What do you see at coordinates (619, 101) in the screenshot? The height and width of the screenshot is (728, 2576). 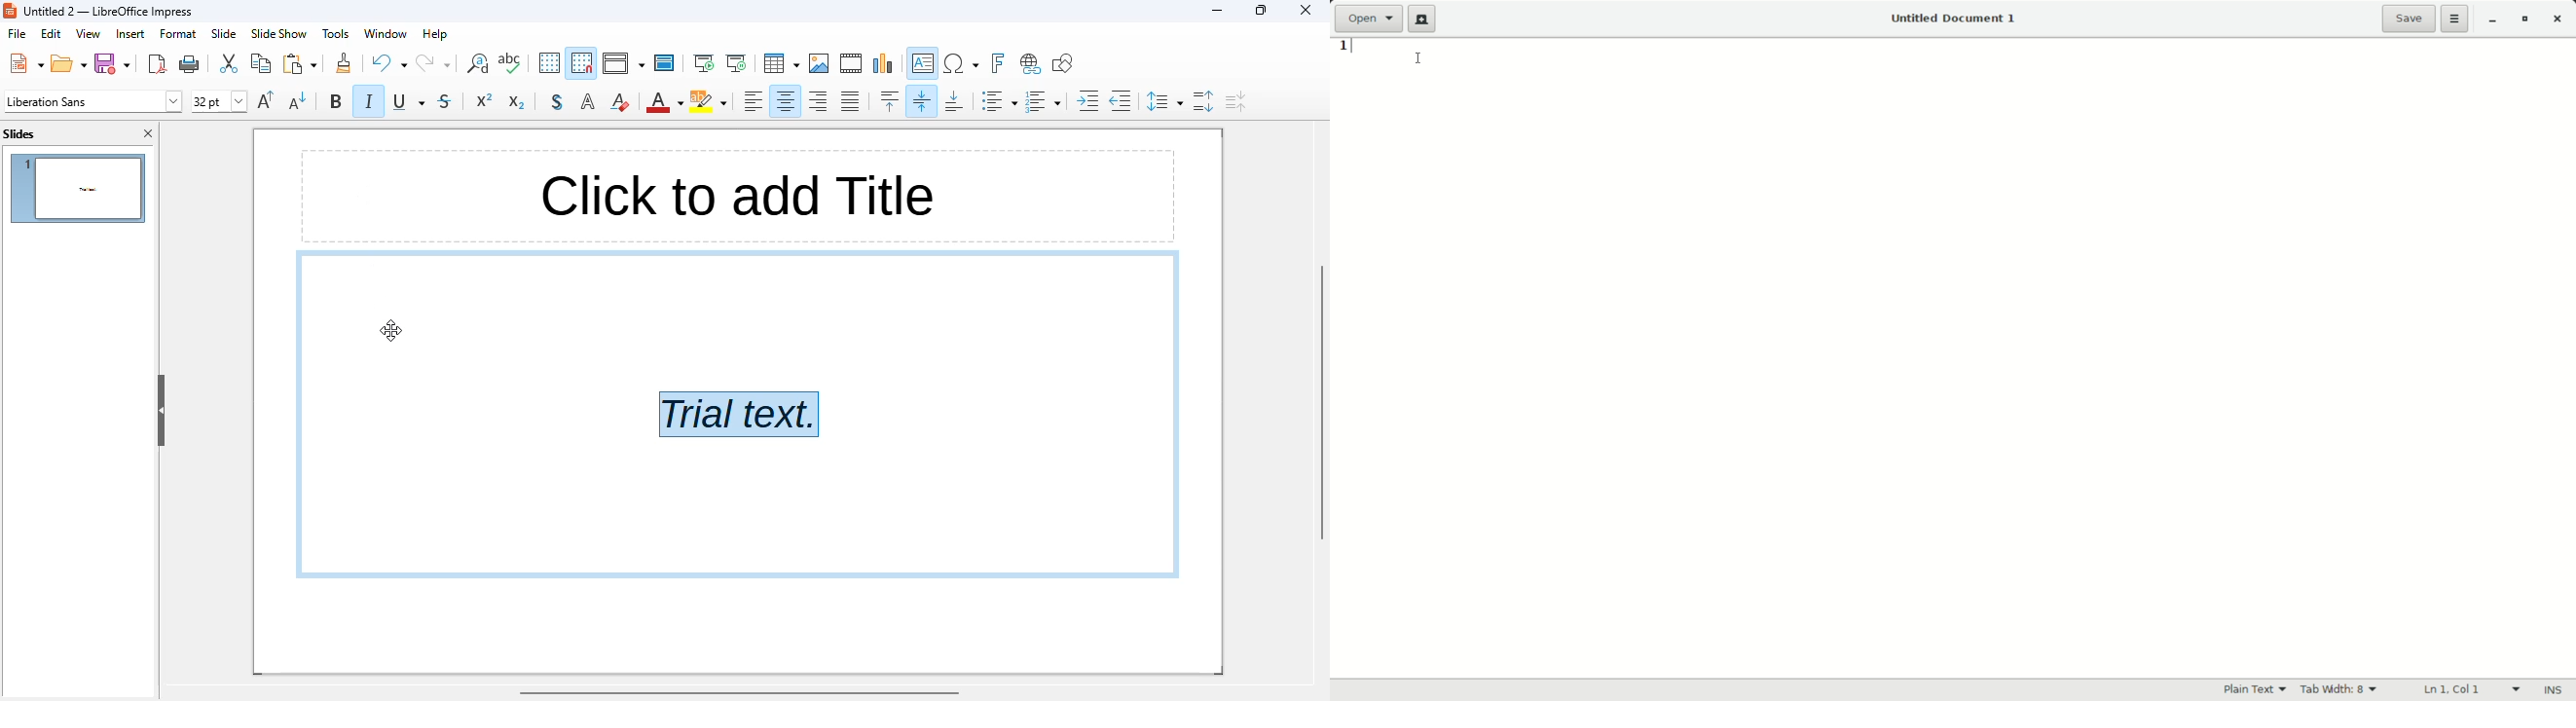 I see `clear direct formatting` at bounding box center [619, 101].